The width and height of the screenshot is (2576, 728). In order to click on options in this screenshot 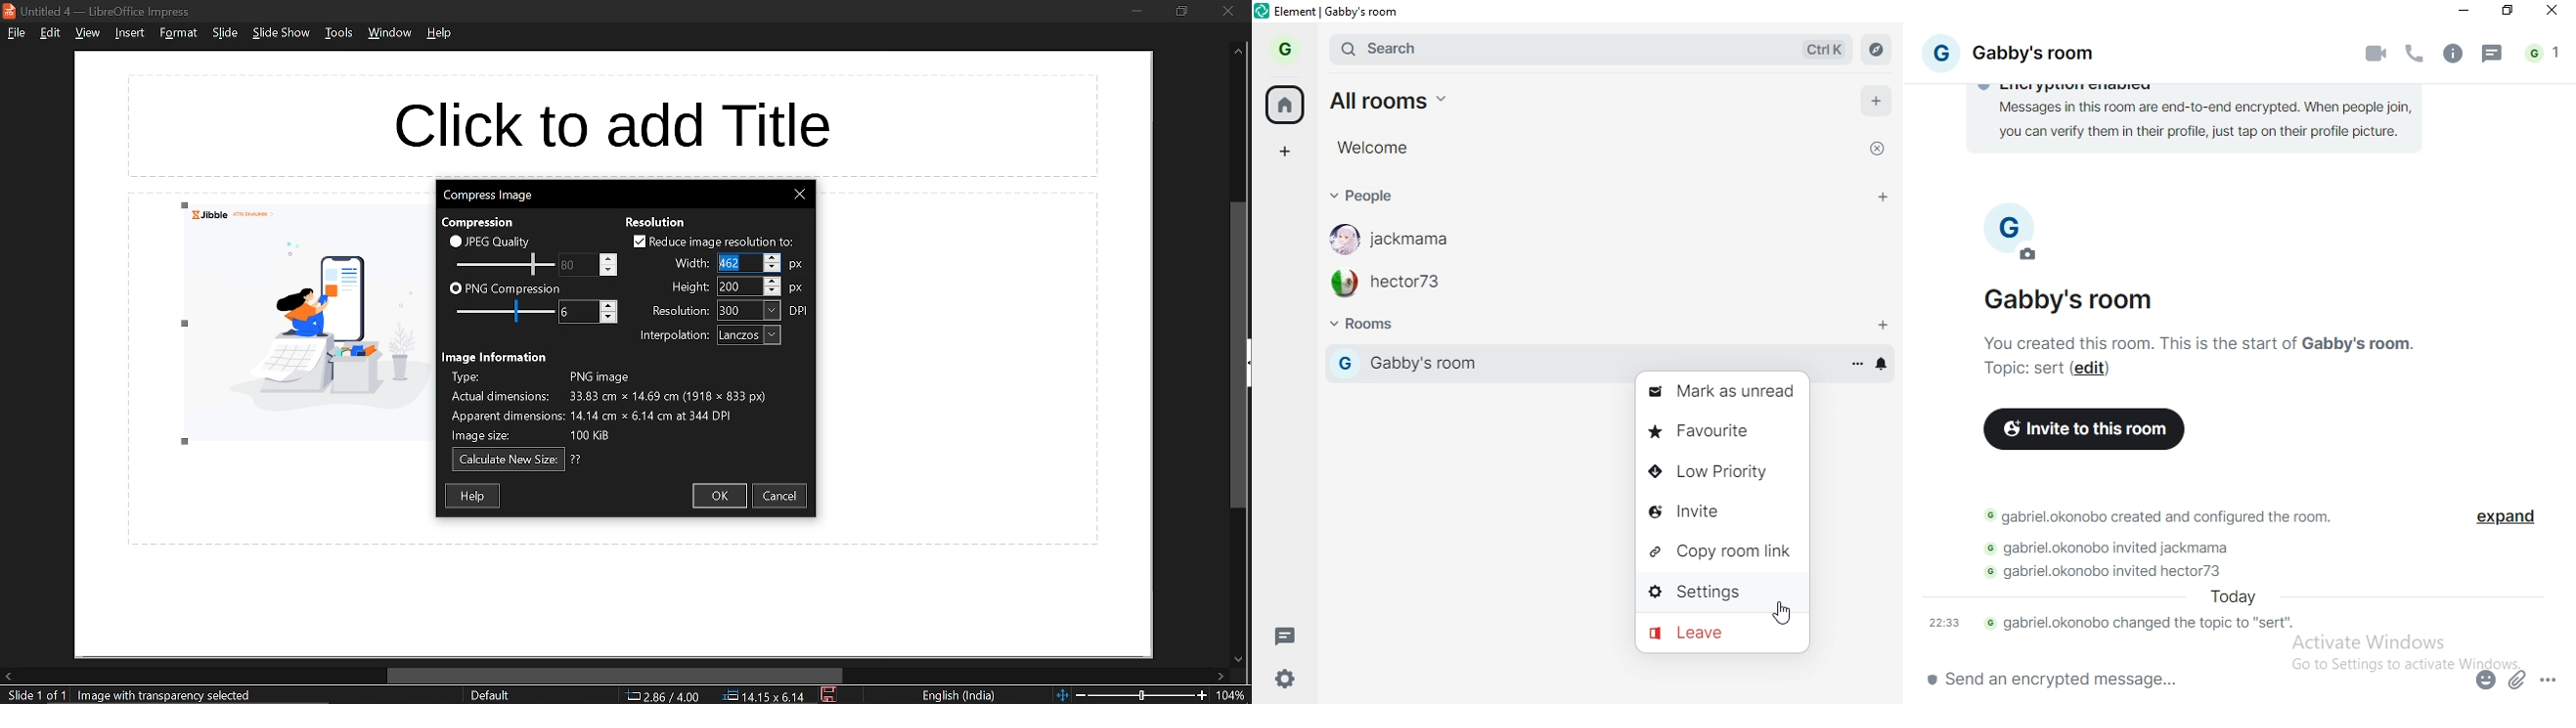, I will do `click(1856, 363)`.